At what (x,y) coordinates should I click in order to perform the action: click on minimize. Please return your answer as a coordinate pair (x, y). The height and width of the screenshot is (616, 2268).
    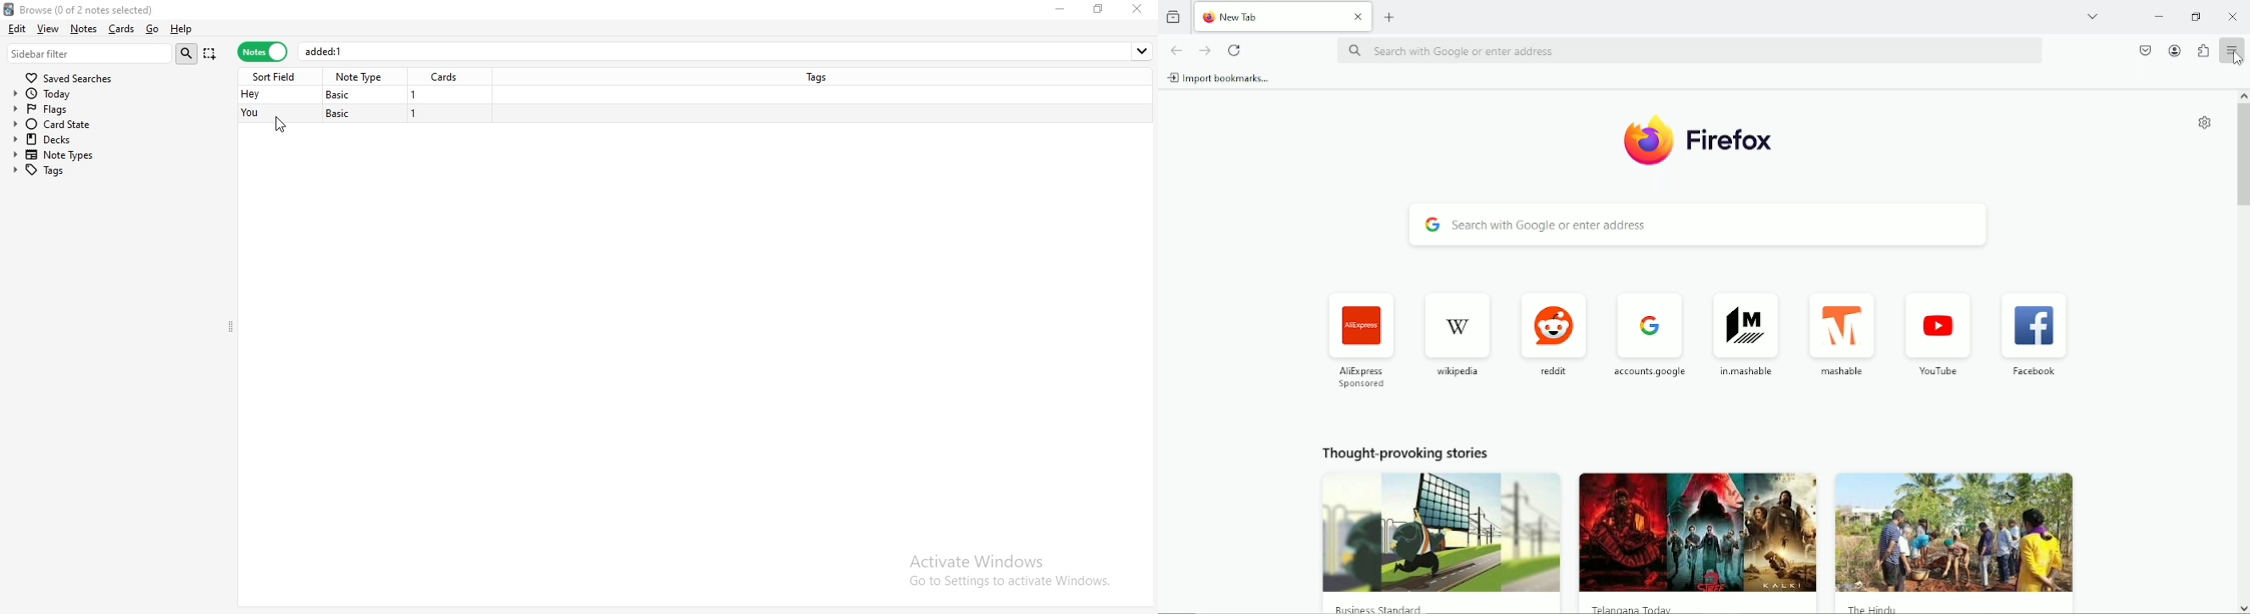
    Looking at the image, I should click on (2157, 16).